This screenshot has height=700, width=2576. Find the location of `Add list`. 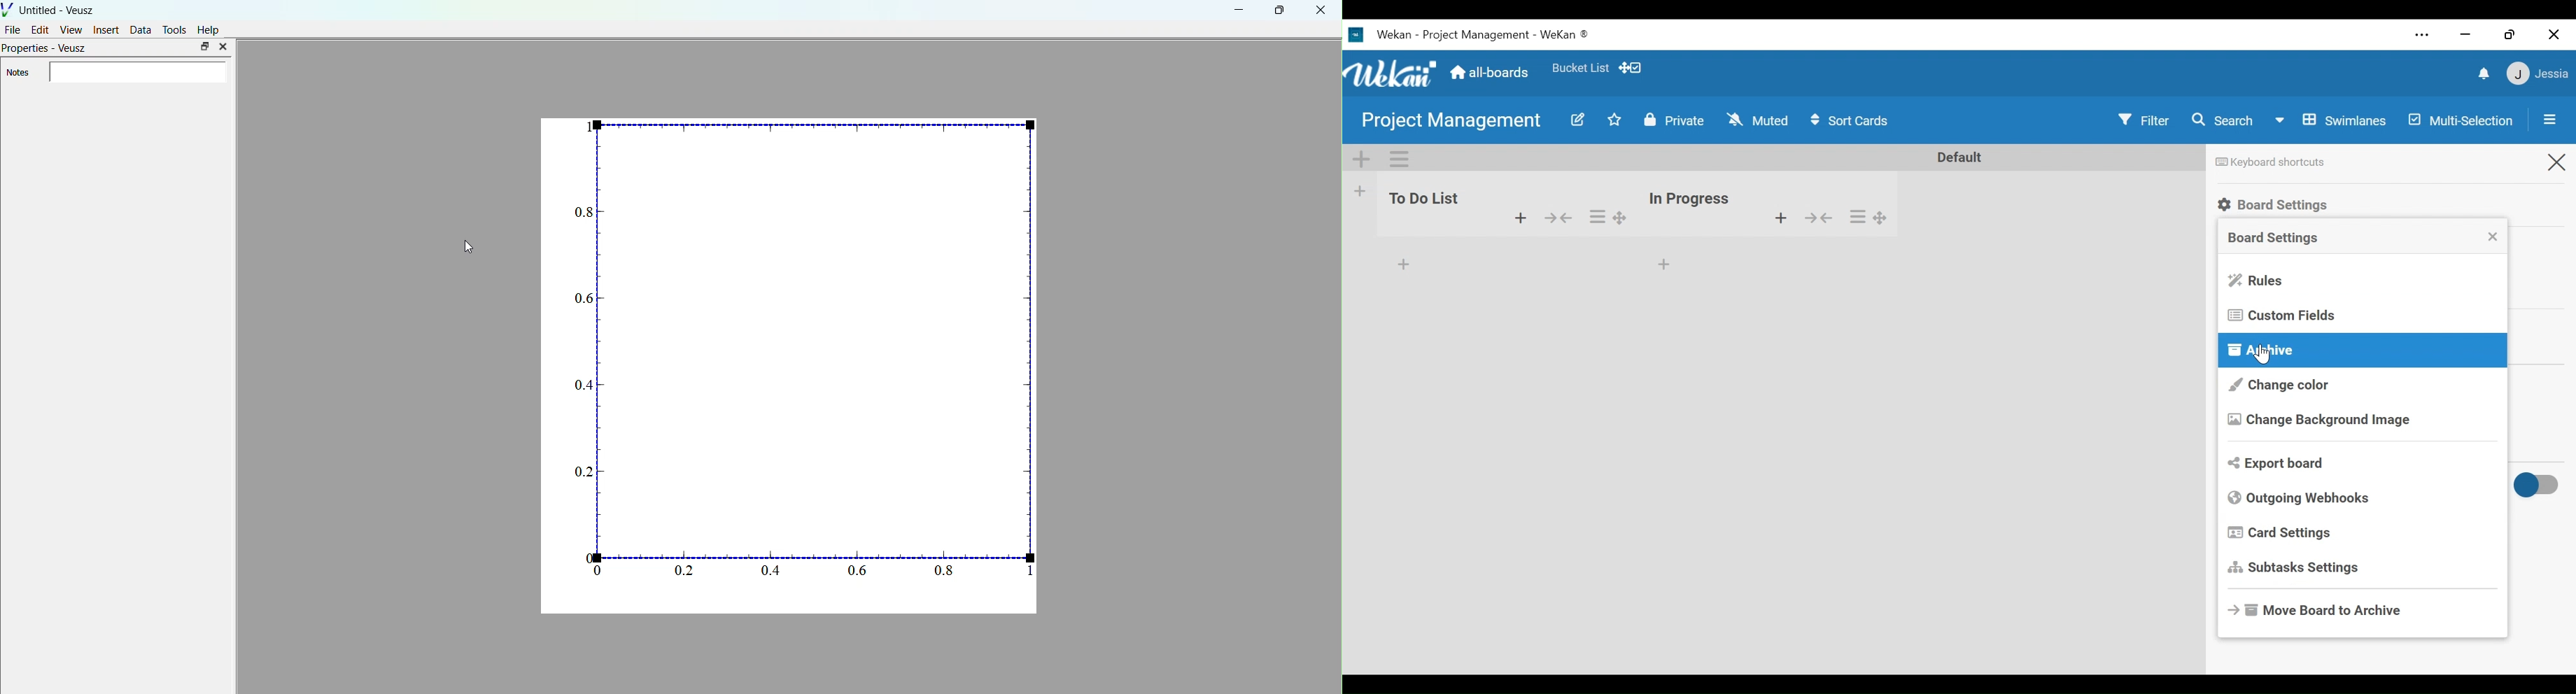

Add list is located at coordinates (1361, 190).